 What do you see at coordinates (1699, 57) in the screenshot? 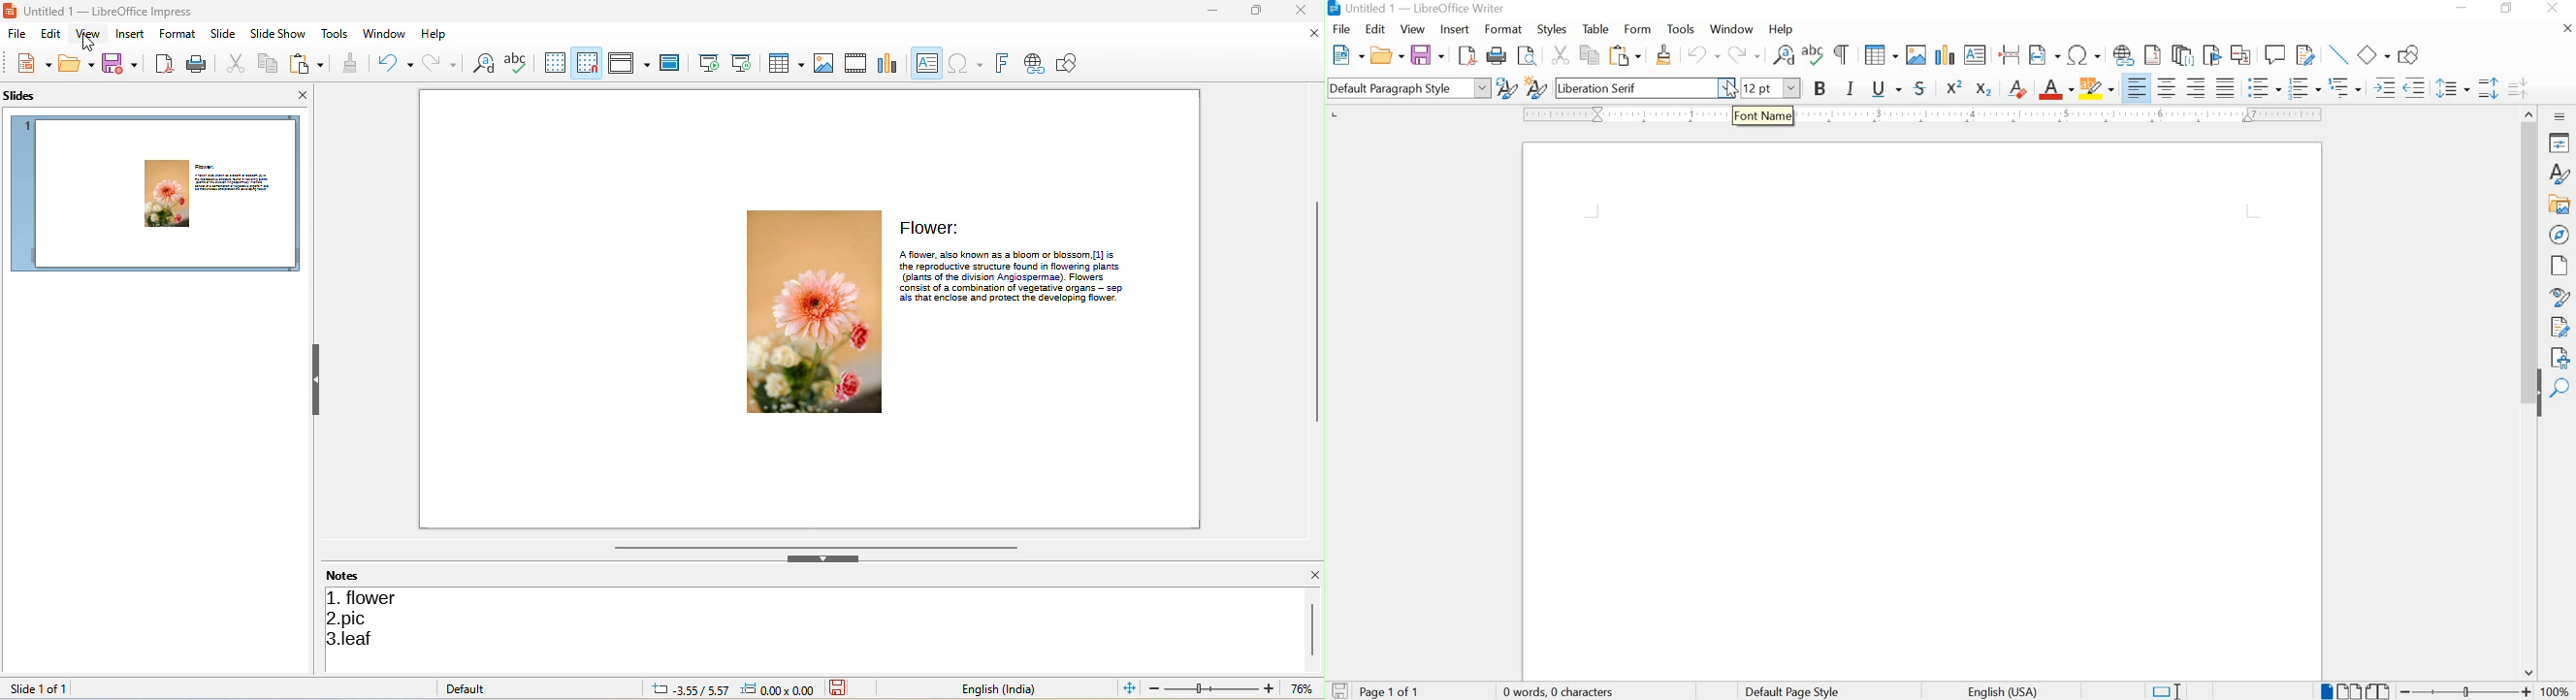
I see `UNDO` at bounding box center [1699, 57].